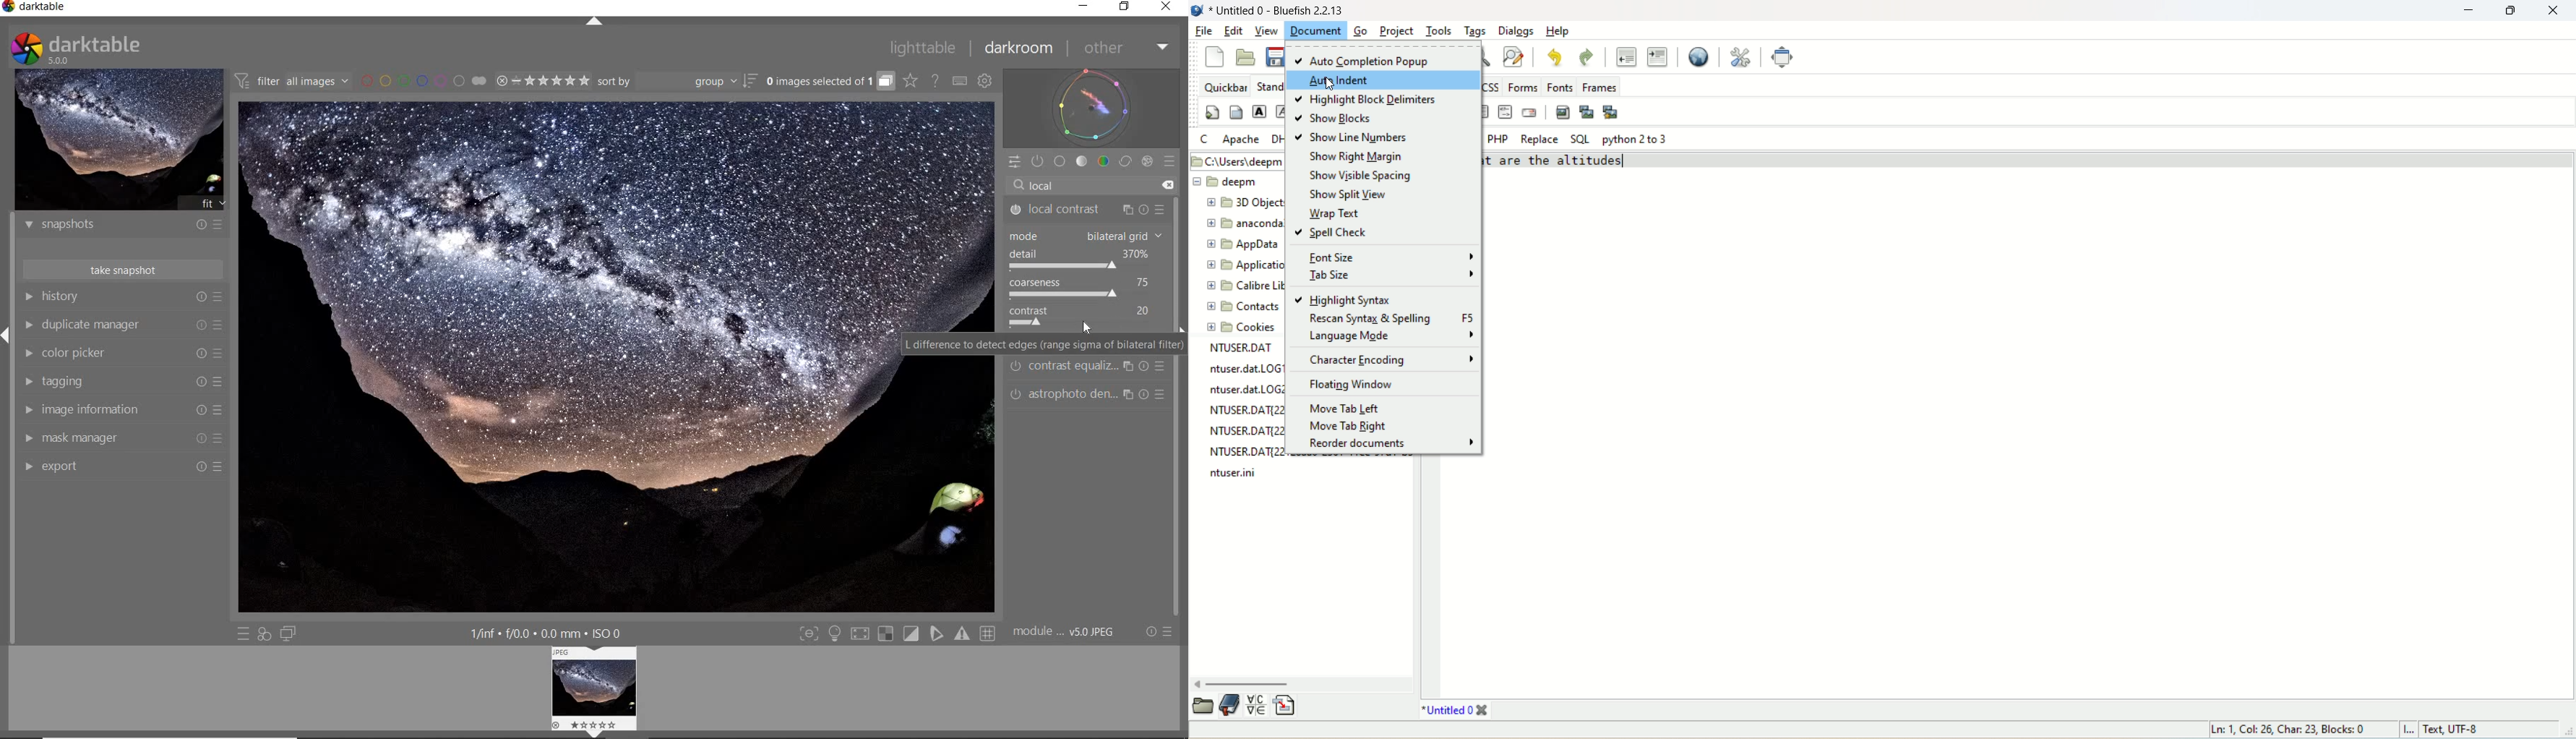 This screenshot has height=756, width=2576. I want to click on image information, so click(102, 409).